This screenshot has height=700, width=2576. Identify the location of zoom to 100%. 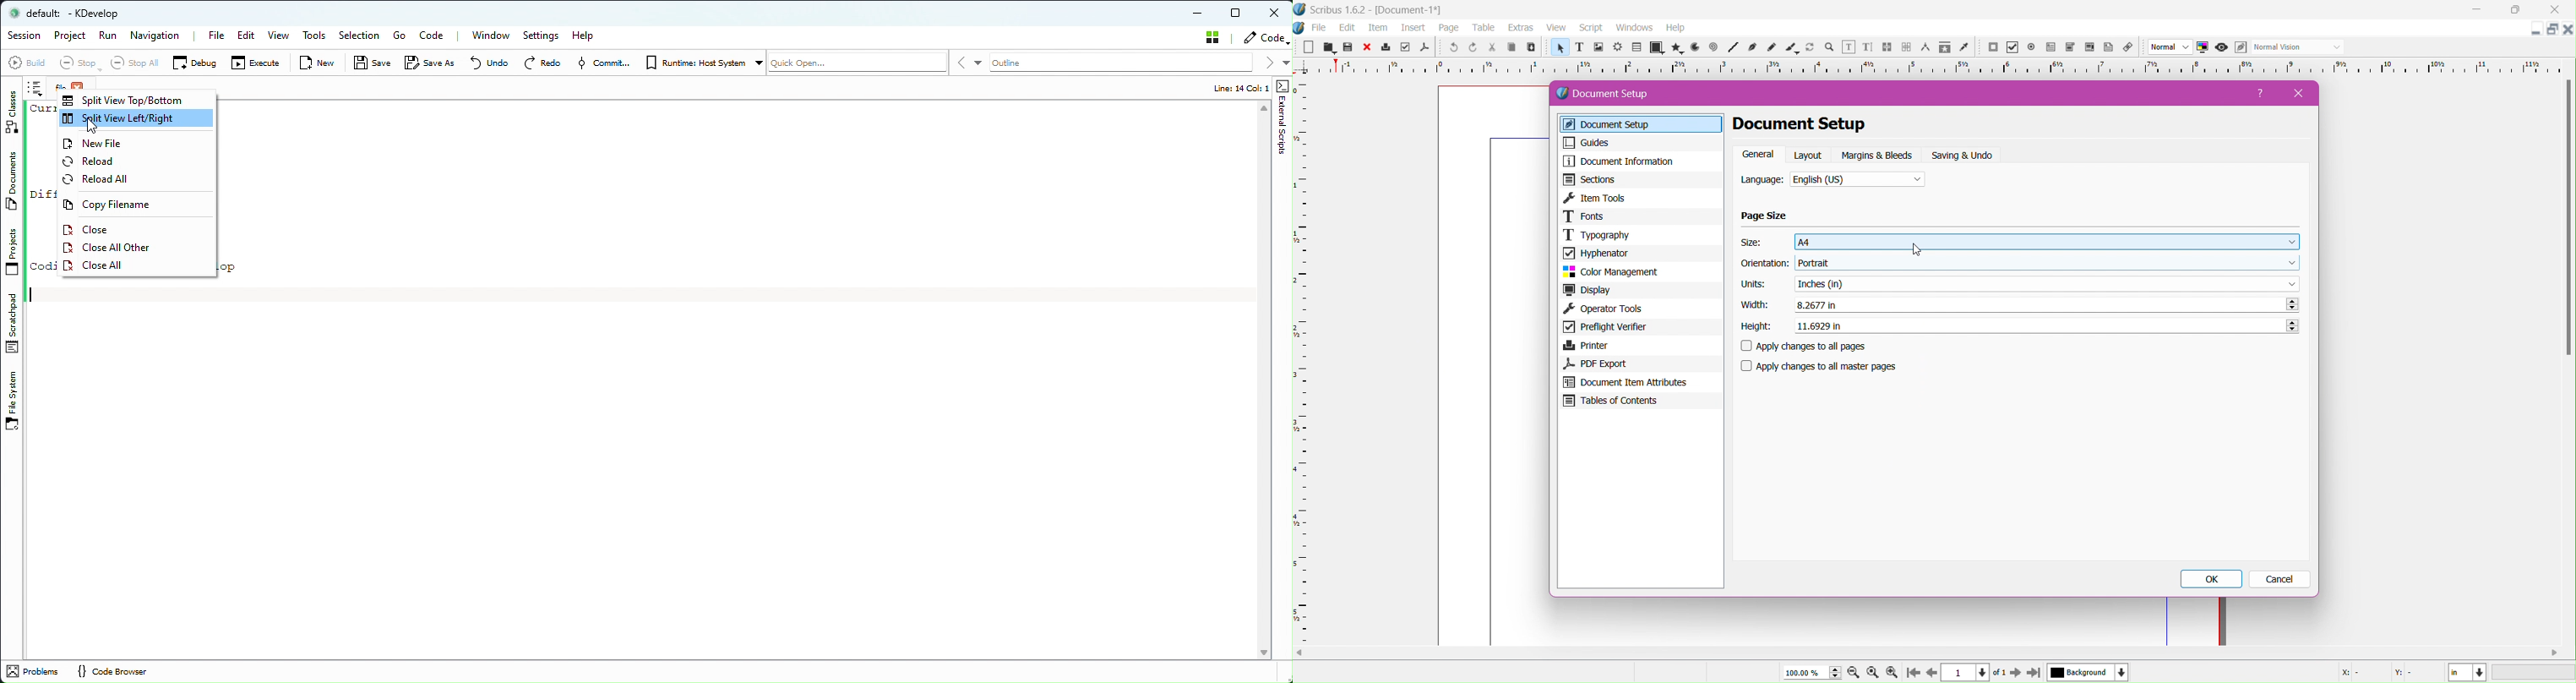
(1874, 673).